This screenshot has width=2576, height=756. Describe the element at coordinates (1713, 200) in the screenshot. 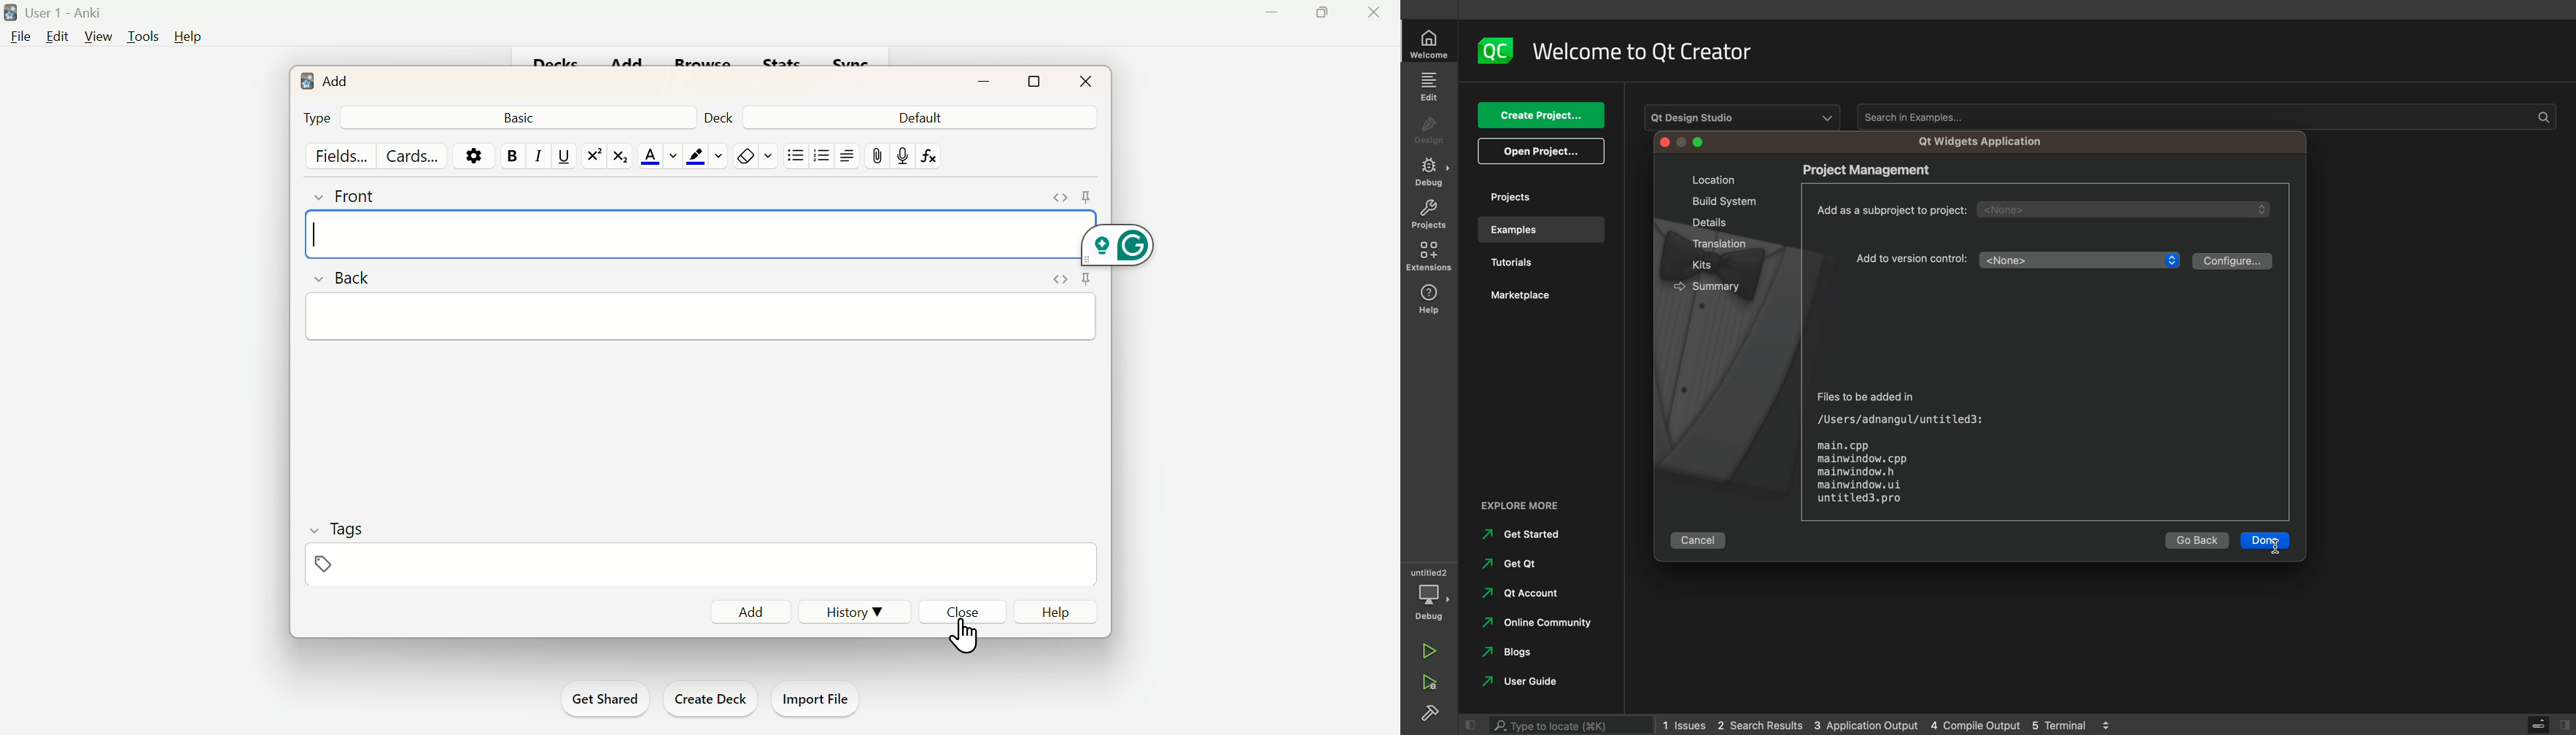

I see `` at that location.